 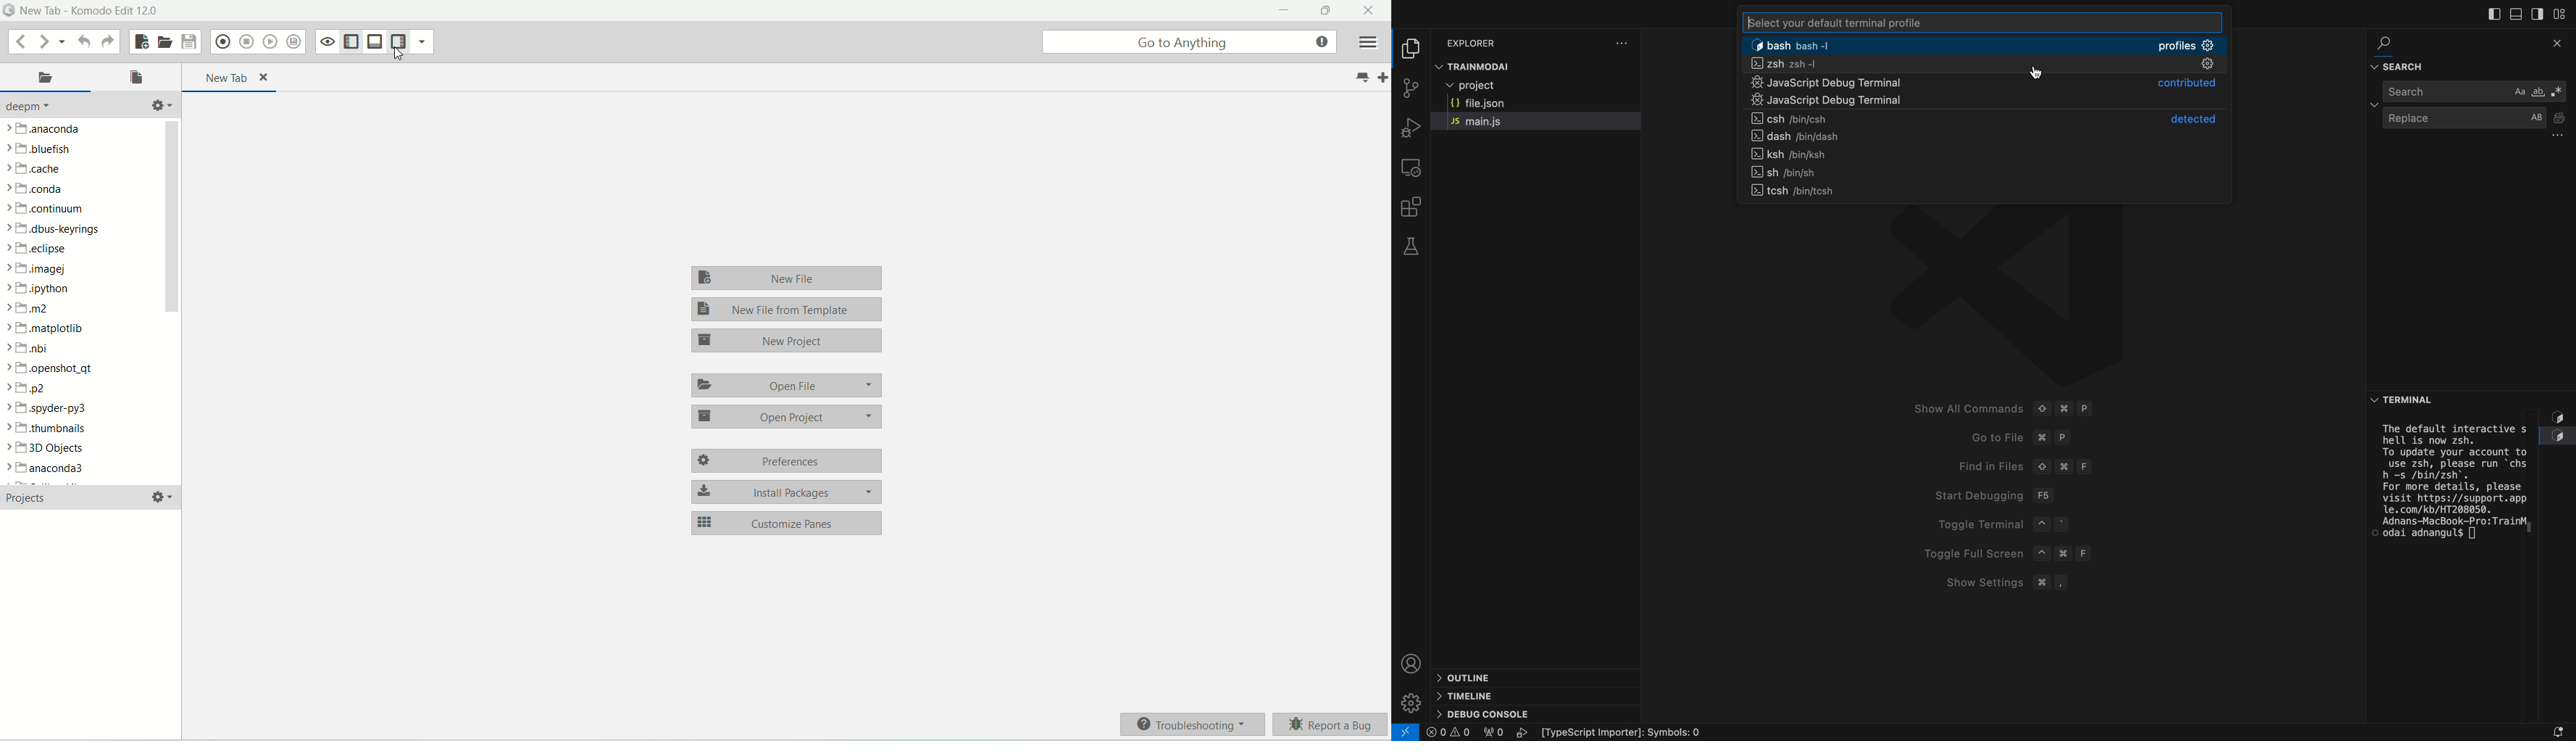 What do you see at coordinates (1514, 86) in the screenshot?
I see `project` at bounding box center [1514, 86].